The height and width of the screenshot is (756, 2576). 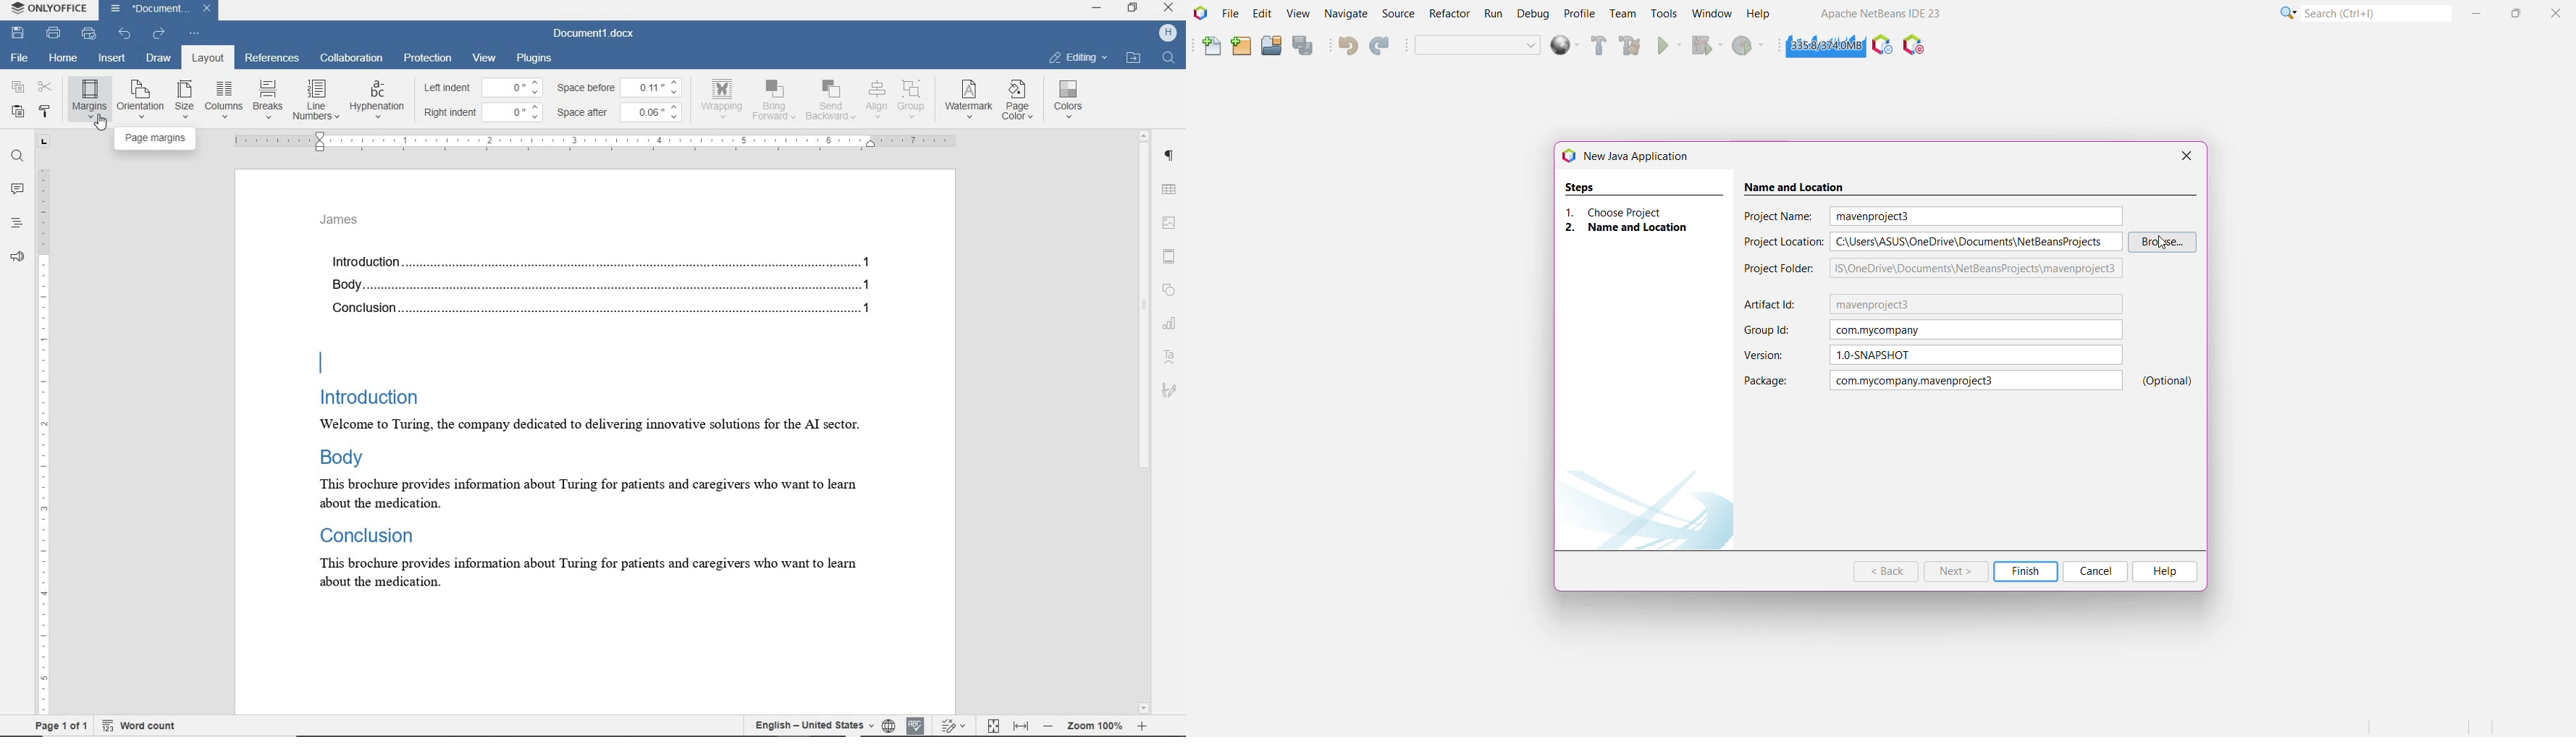 What do you see at coordinates (1168, 389) in the screenshot?
I see `signature` at bounding box center [1168, 389].